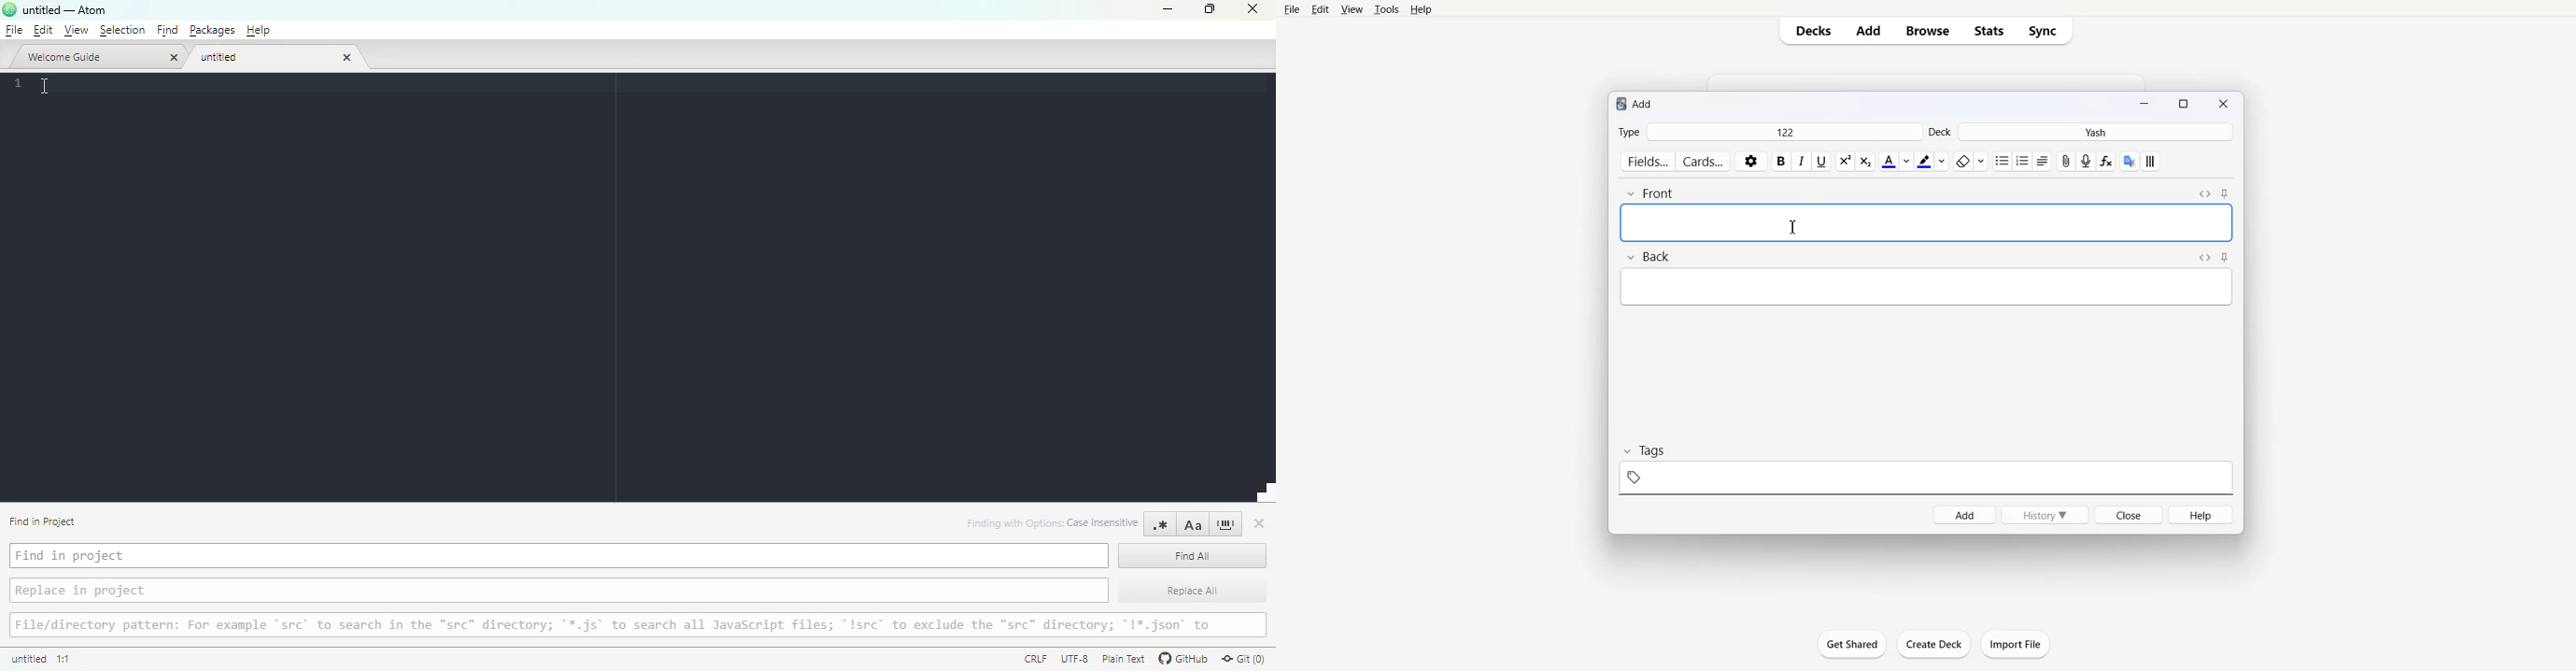 The height and width of the screenshot is (672, 2576). I want to click on Order list, so click(2022, 161).